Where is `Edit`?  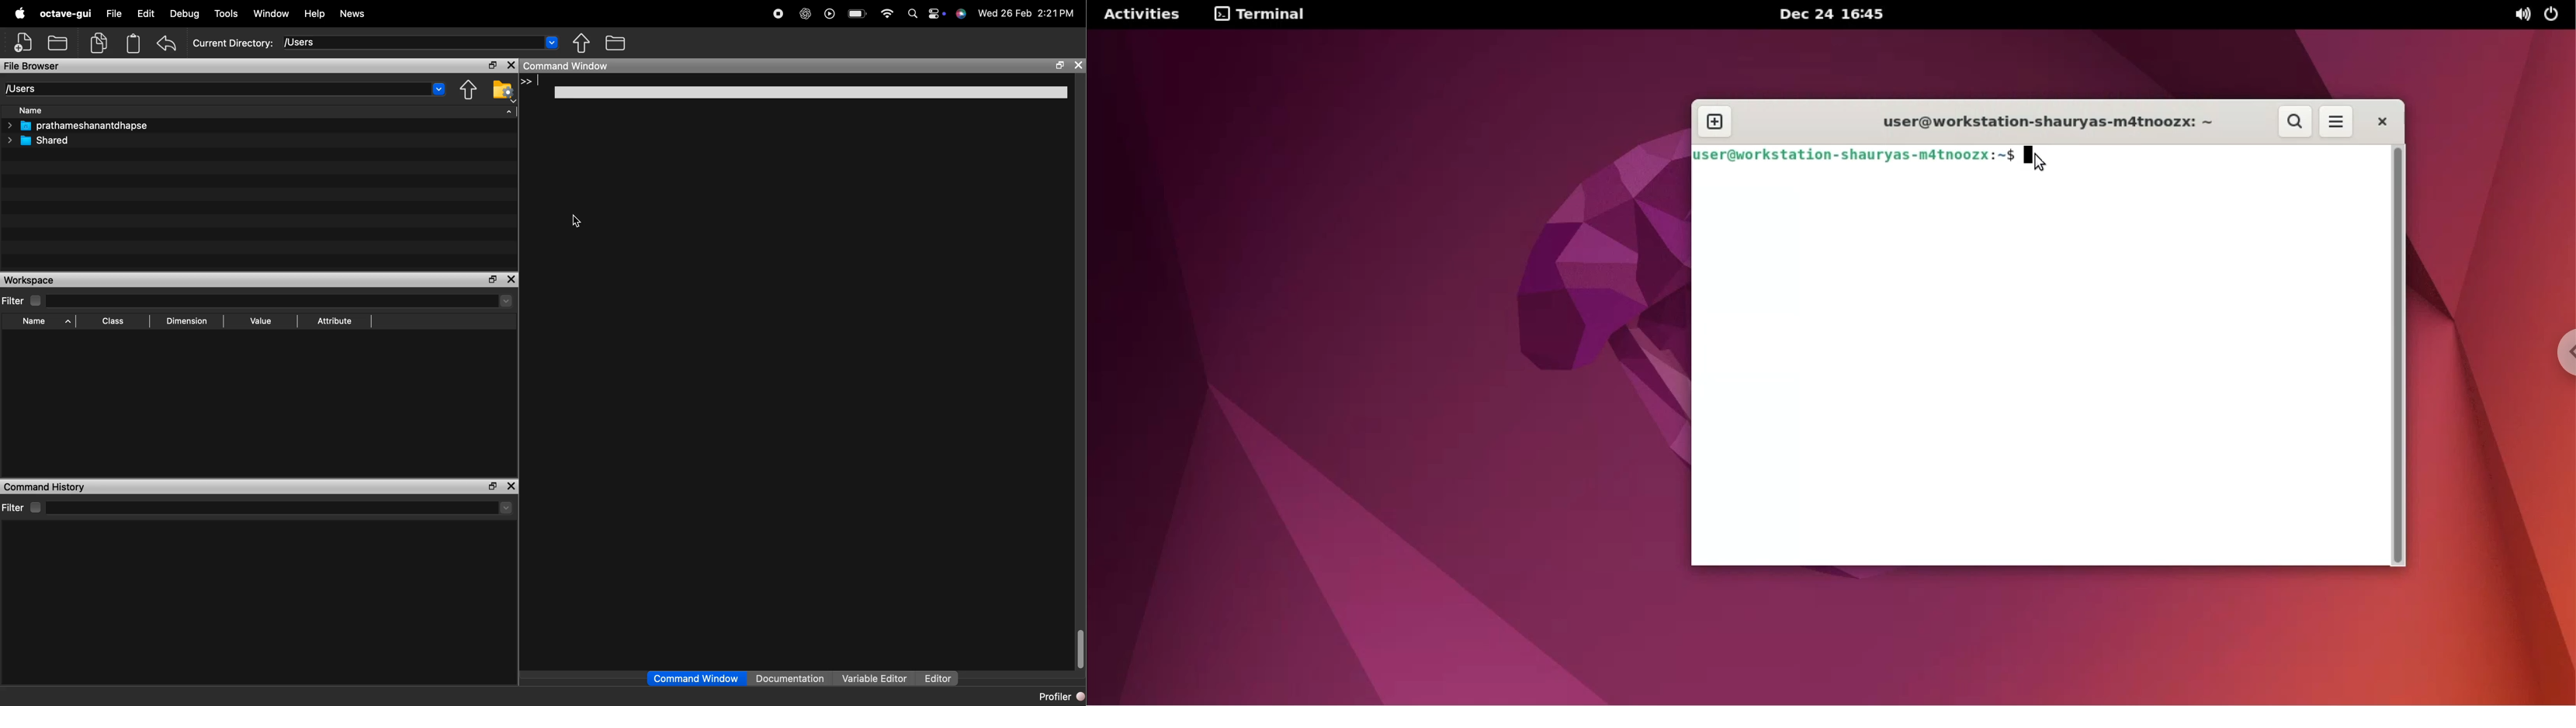
Edit is located at coordinates (146, 13).